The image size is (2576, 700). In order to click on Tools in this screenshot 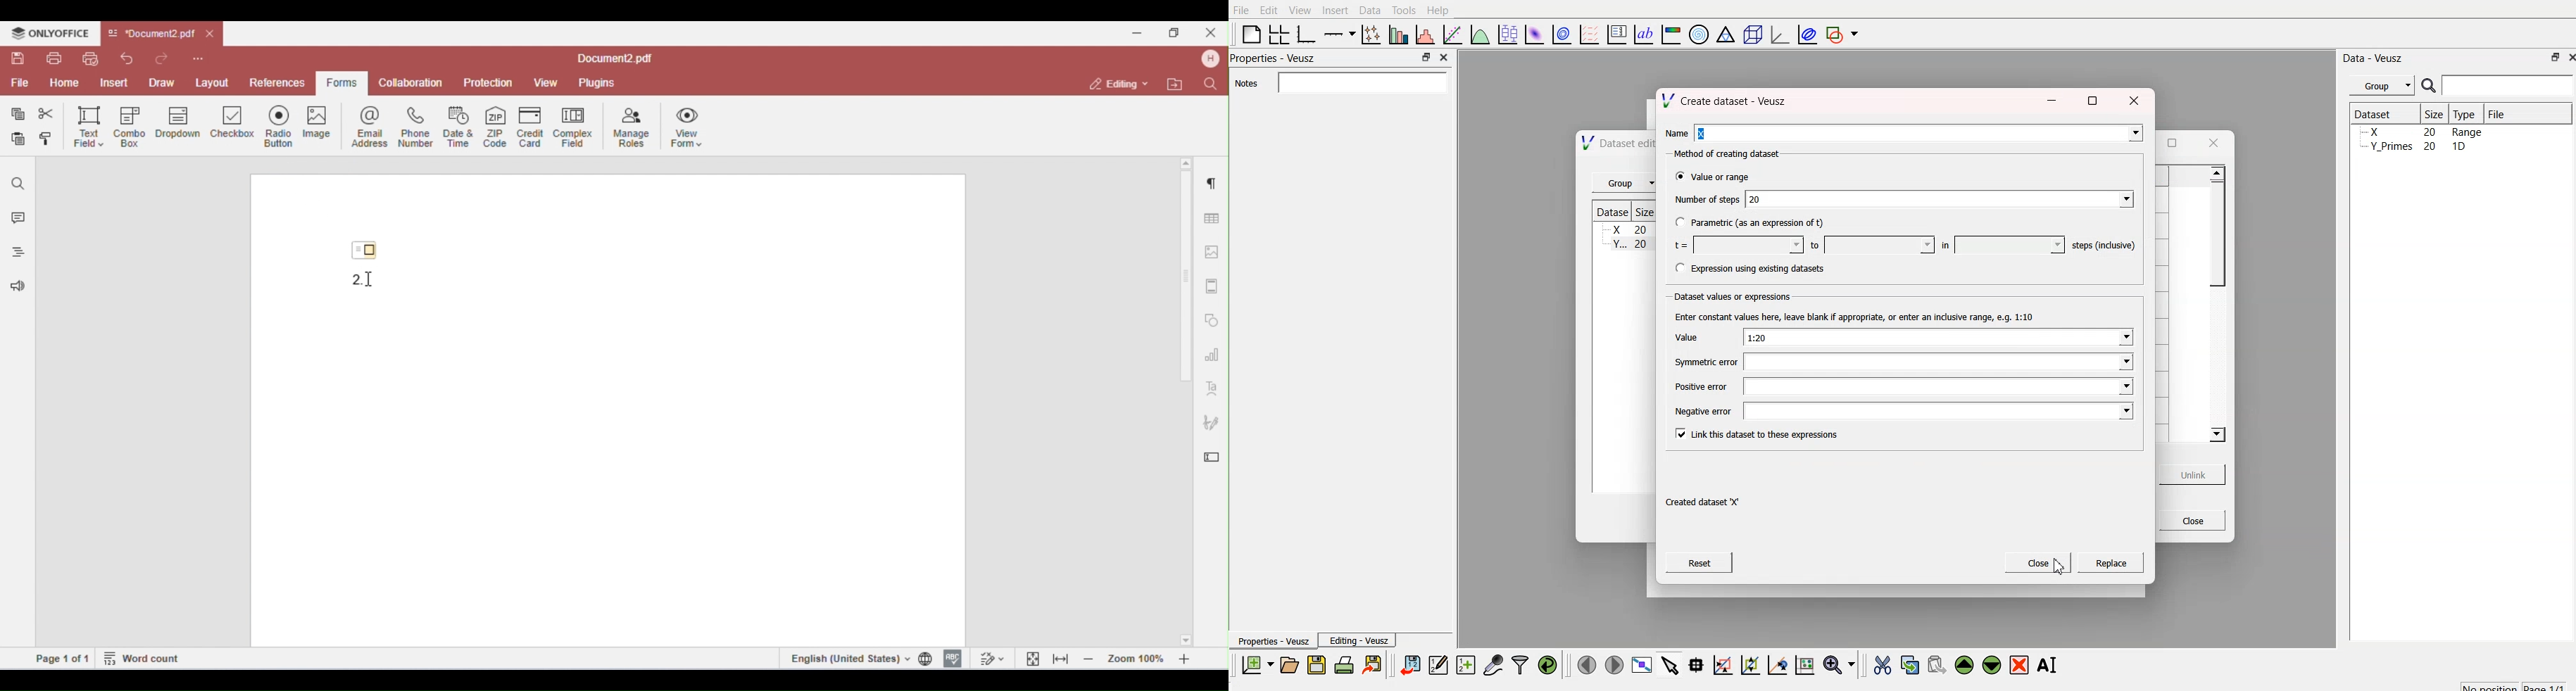, I will do `click(1403, 9)`.